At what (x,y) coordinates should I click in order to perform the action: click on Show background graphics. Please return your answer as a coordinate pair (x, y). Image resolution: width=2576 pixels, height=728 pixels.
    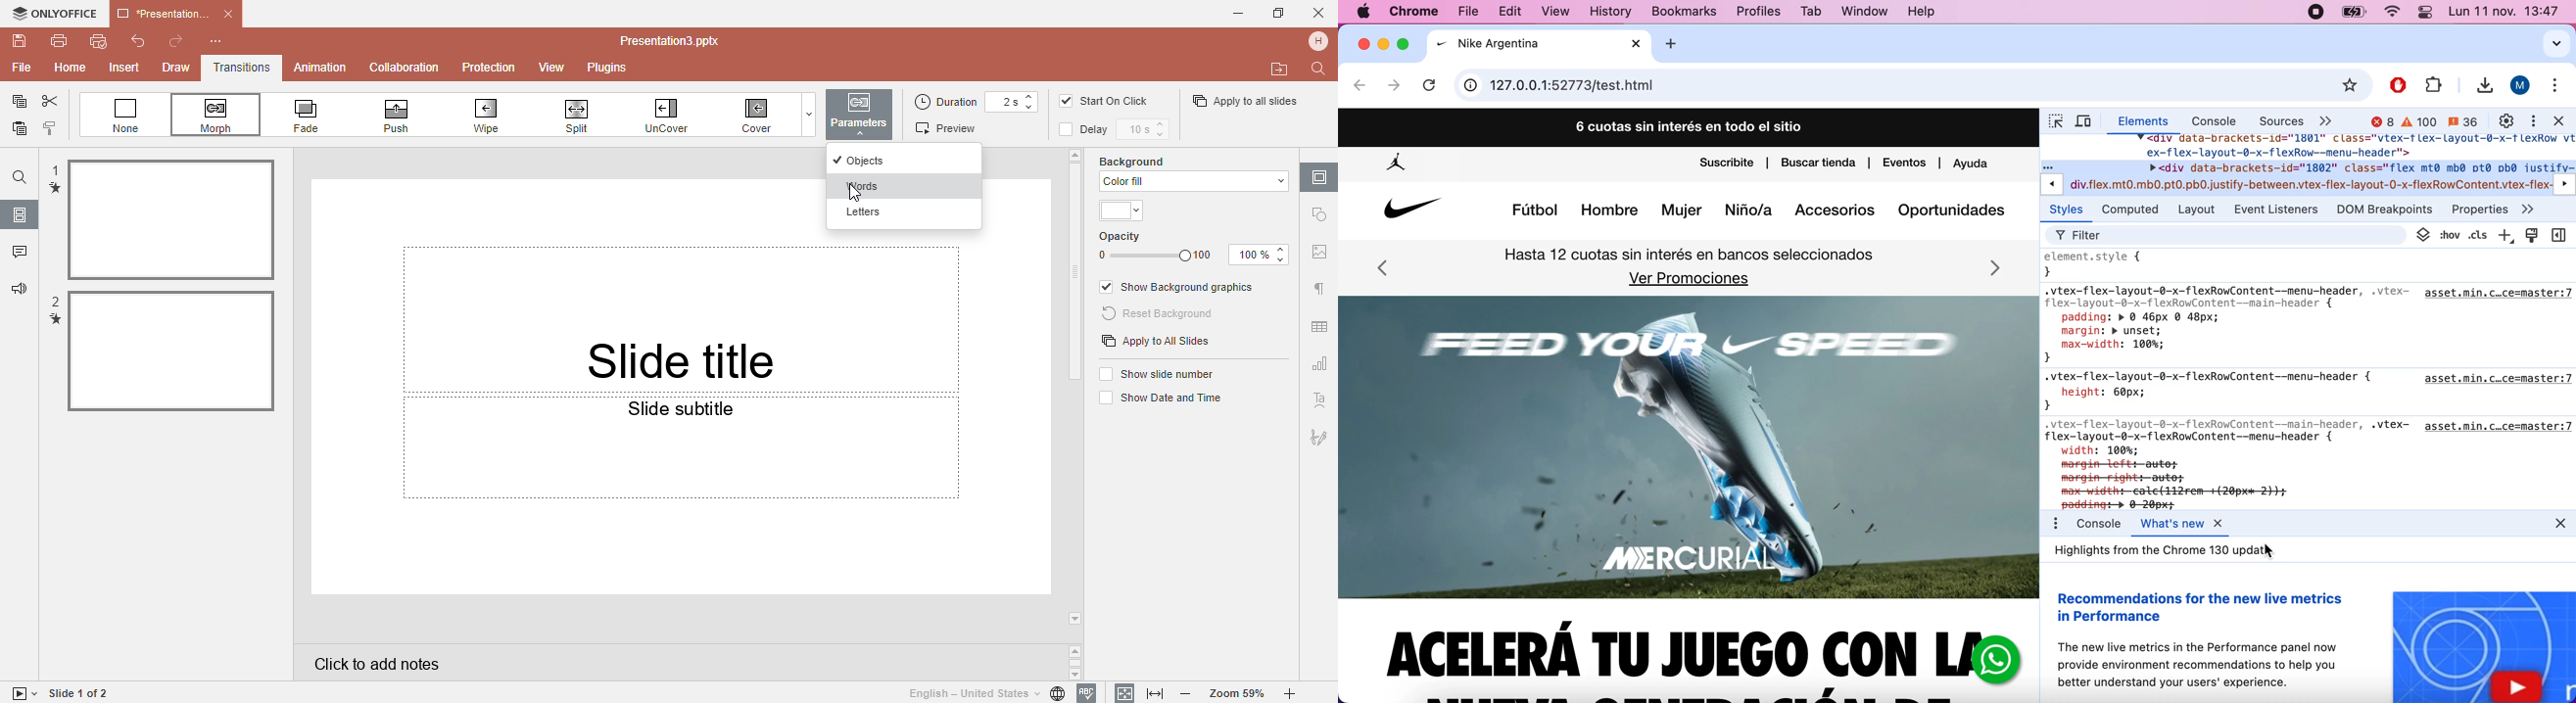
    Looking at the image, I should click on (1179, 288).